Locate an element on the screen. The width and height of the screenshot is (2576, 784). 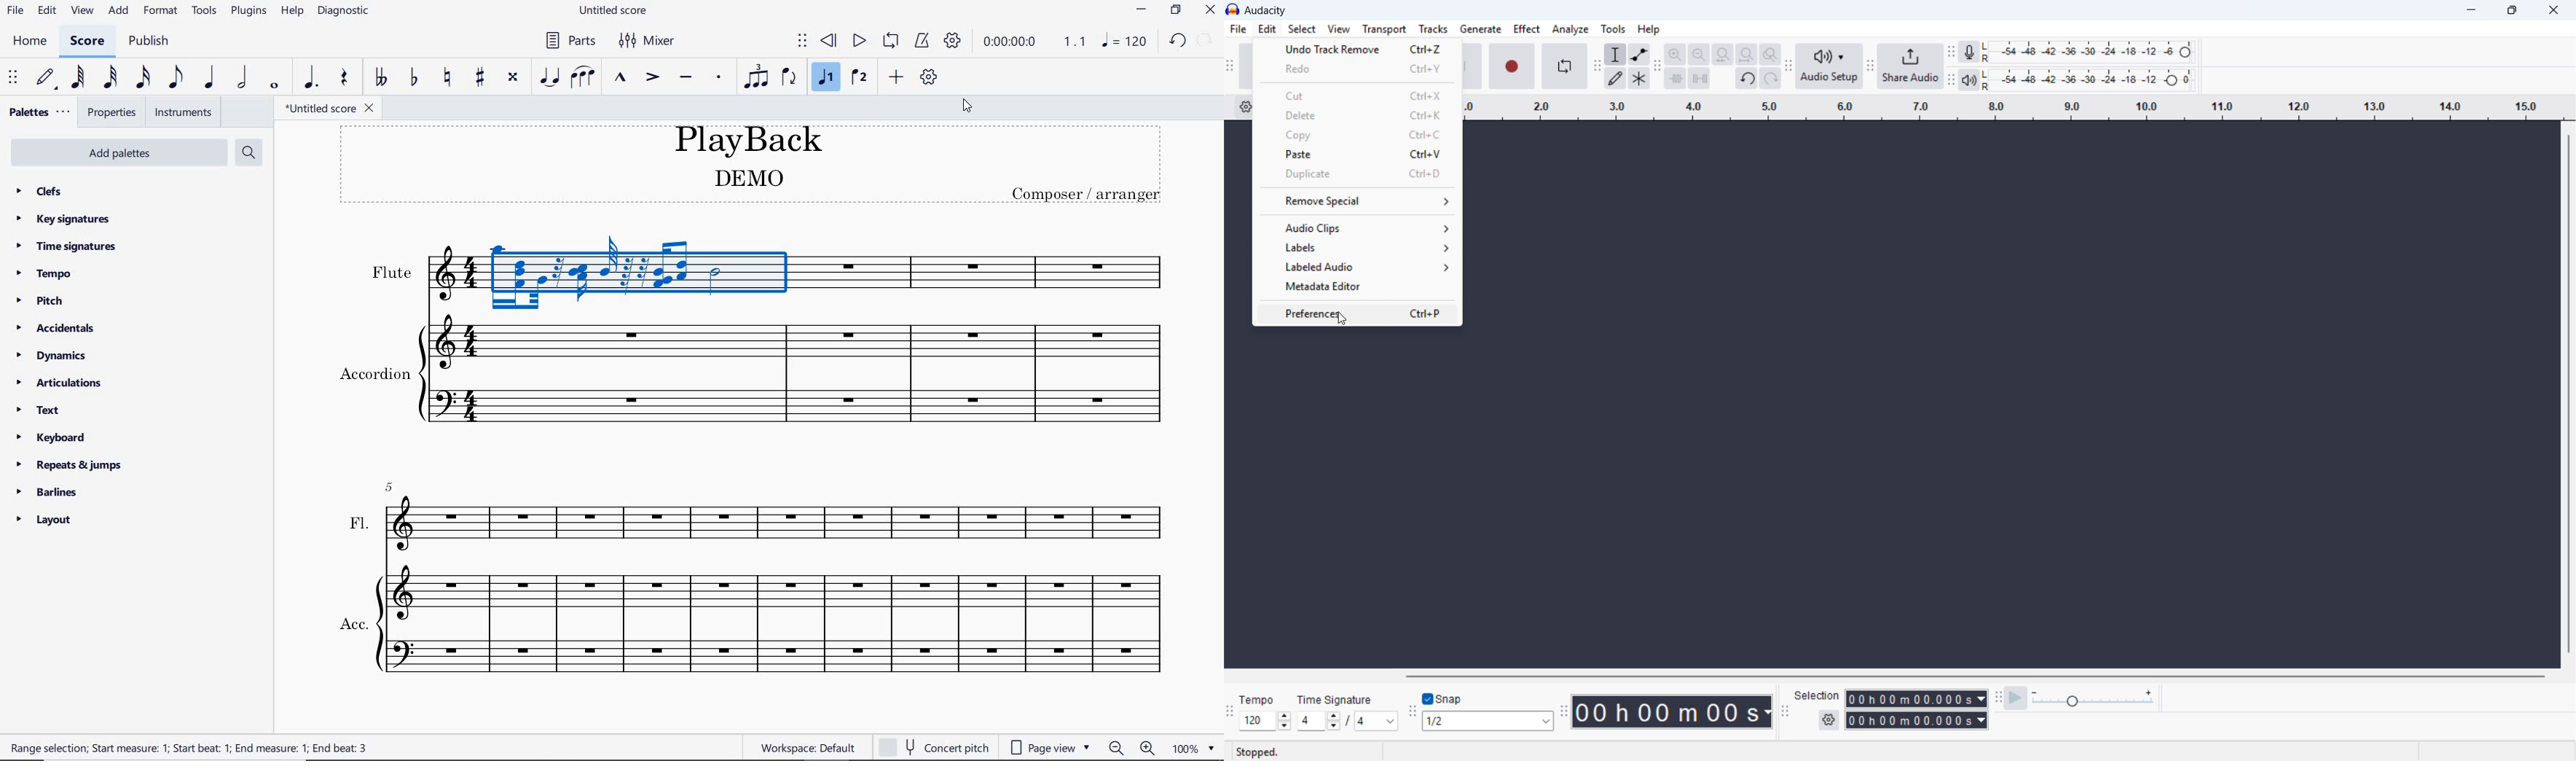
close is located at coordinates (1211, 11).